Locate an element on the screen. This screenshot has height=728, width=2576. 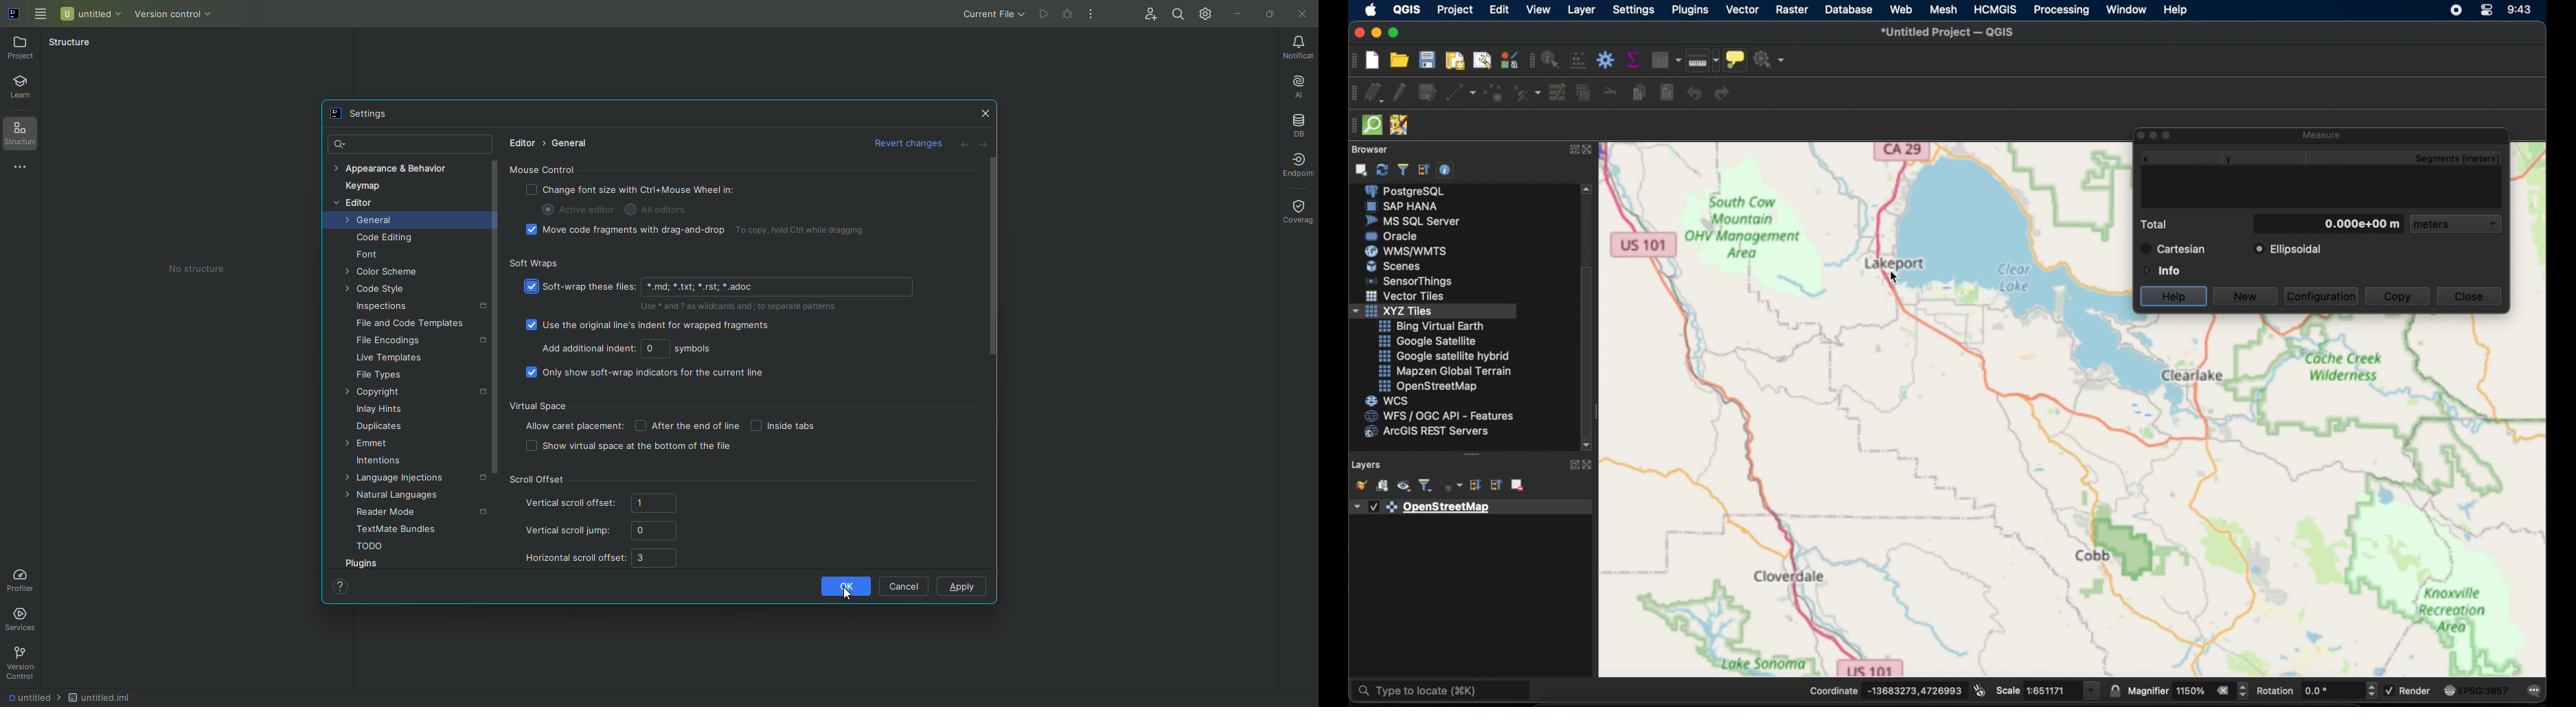
Natural Languages is located at coordinates (399, 496).